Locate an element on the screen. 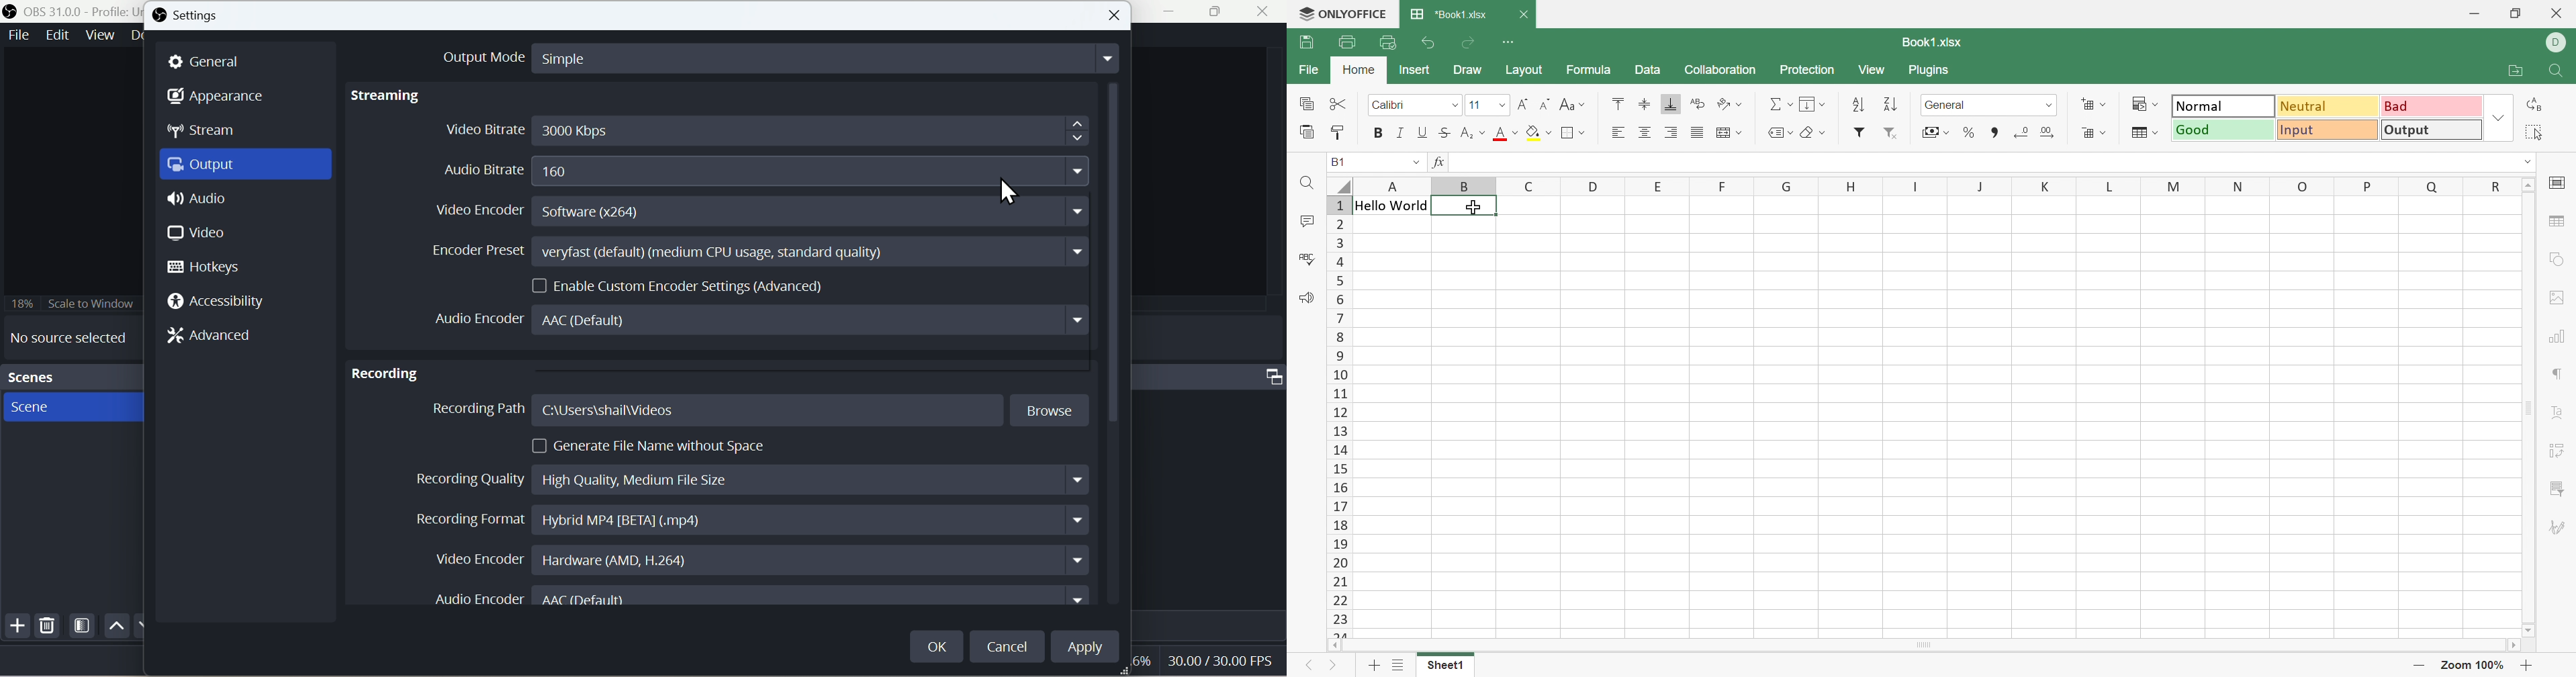  Input is located at coordinates (2327, 128).